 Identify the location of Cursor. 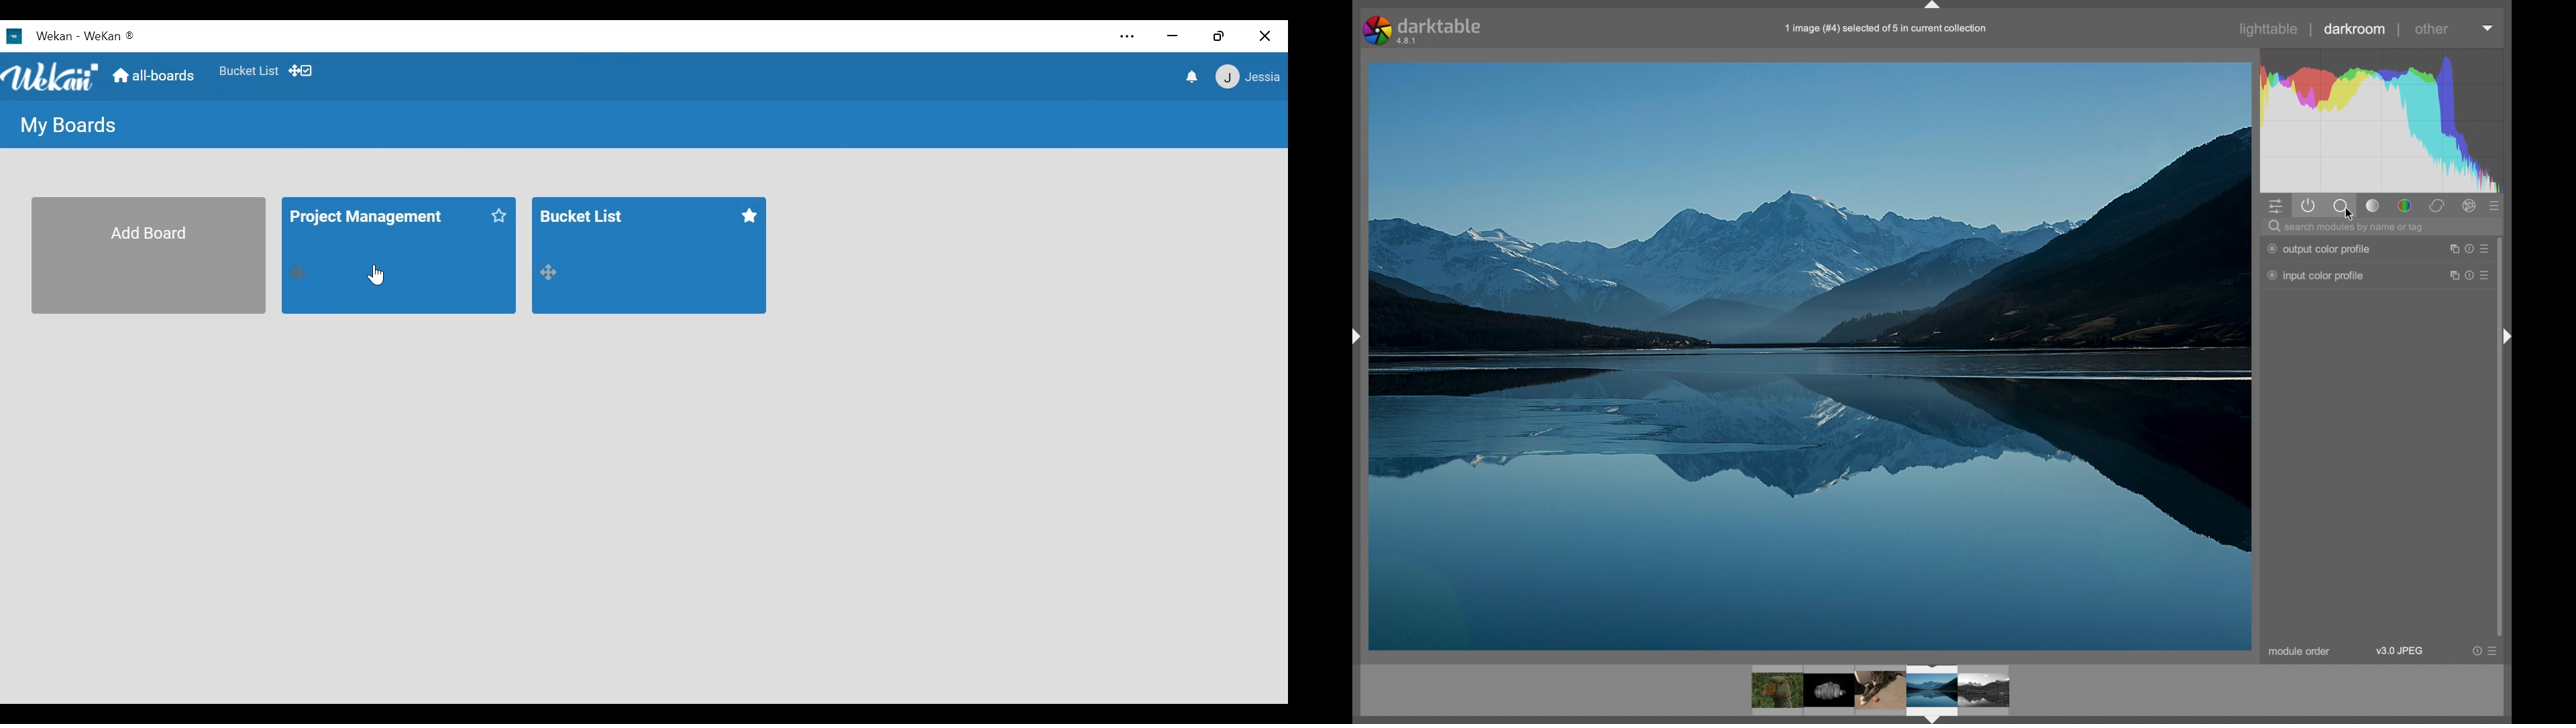
(376, 274).